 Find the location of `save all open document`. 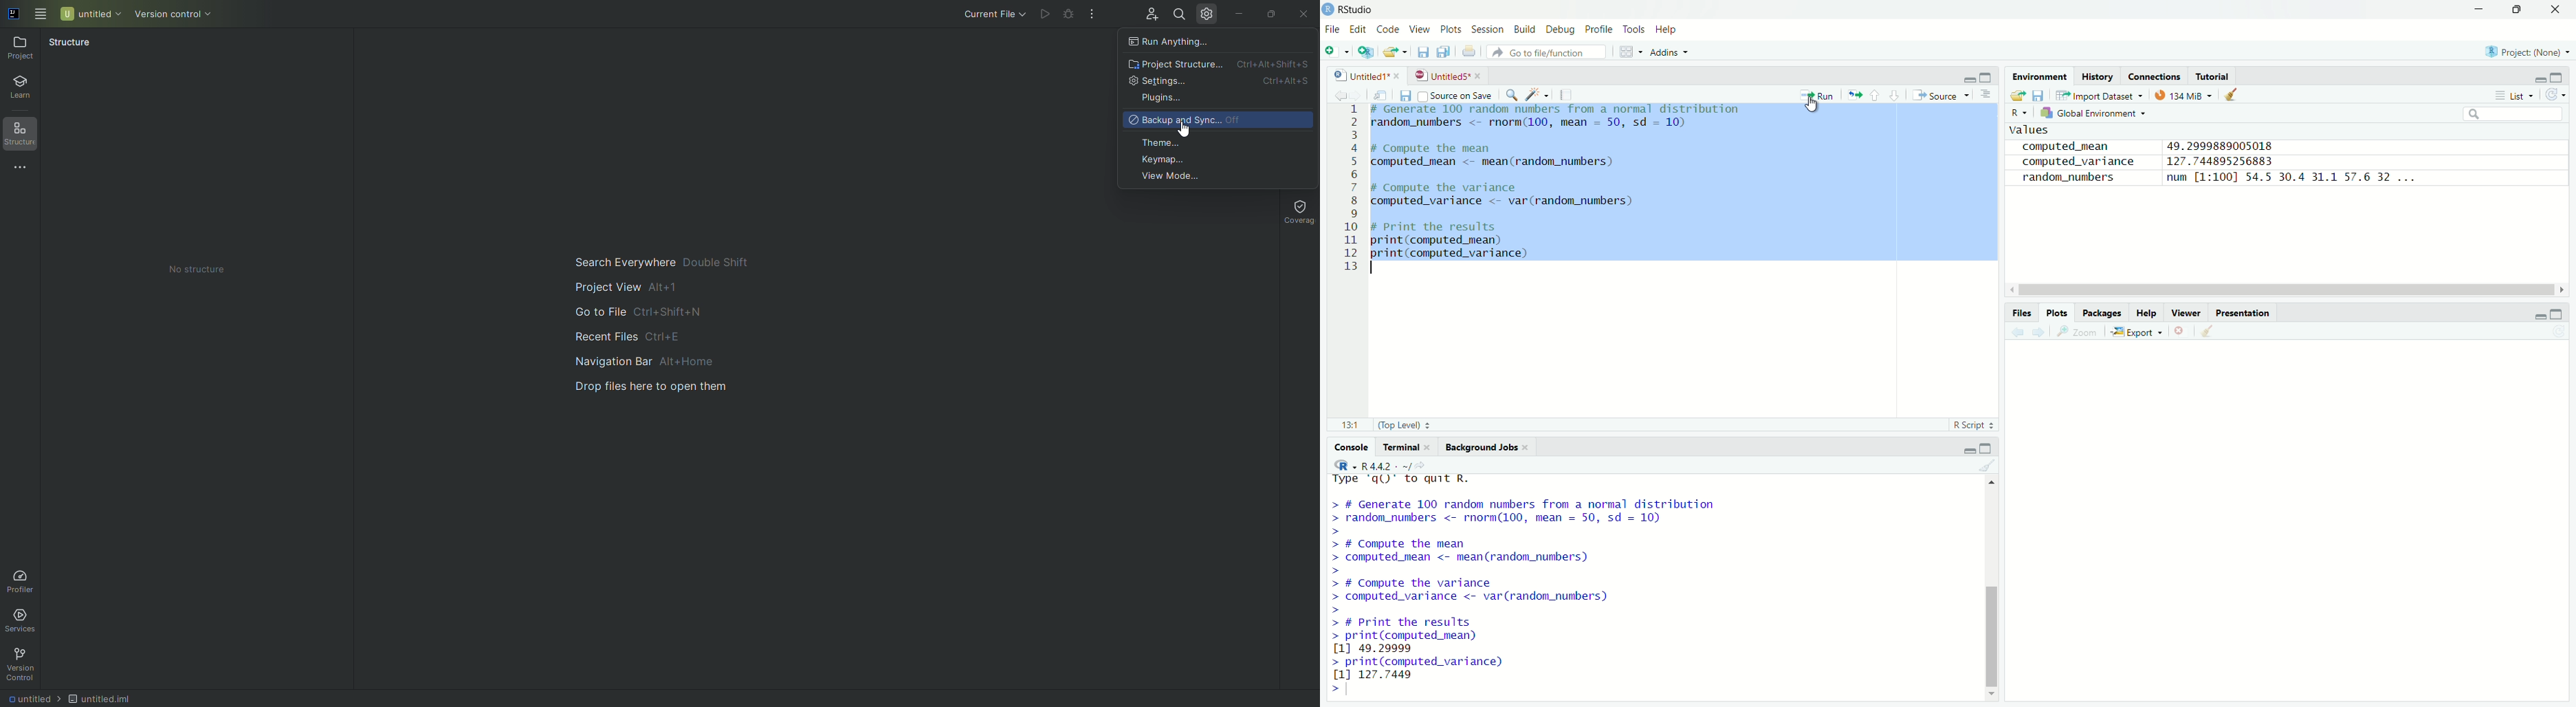

save all open document is located at coordinates (1444, 52).